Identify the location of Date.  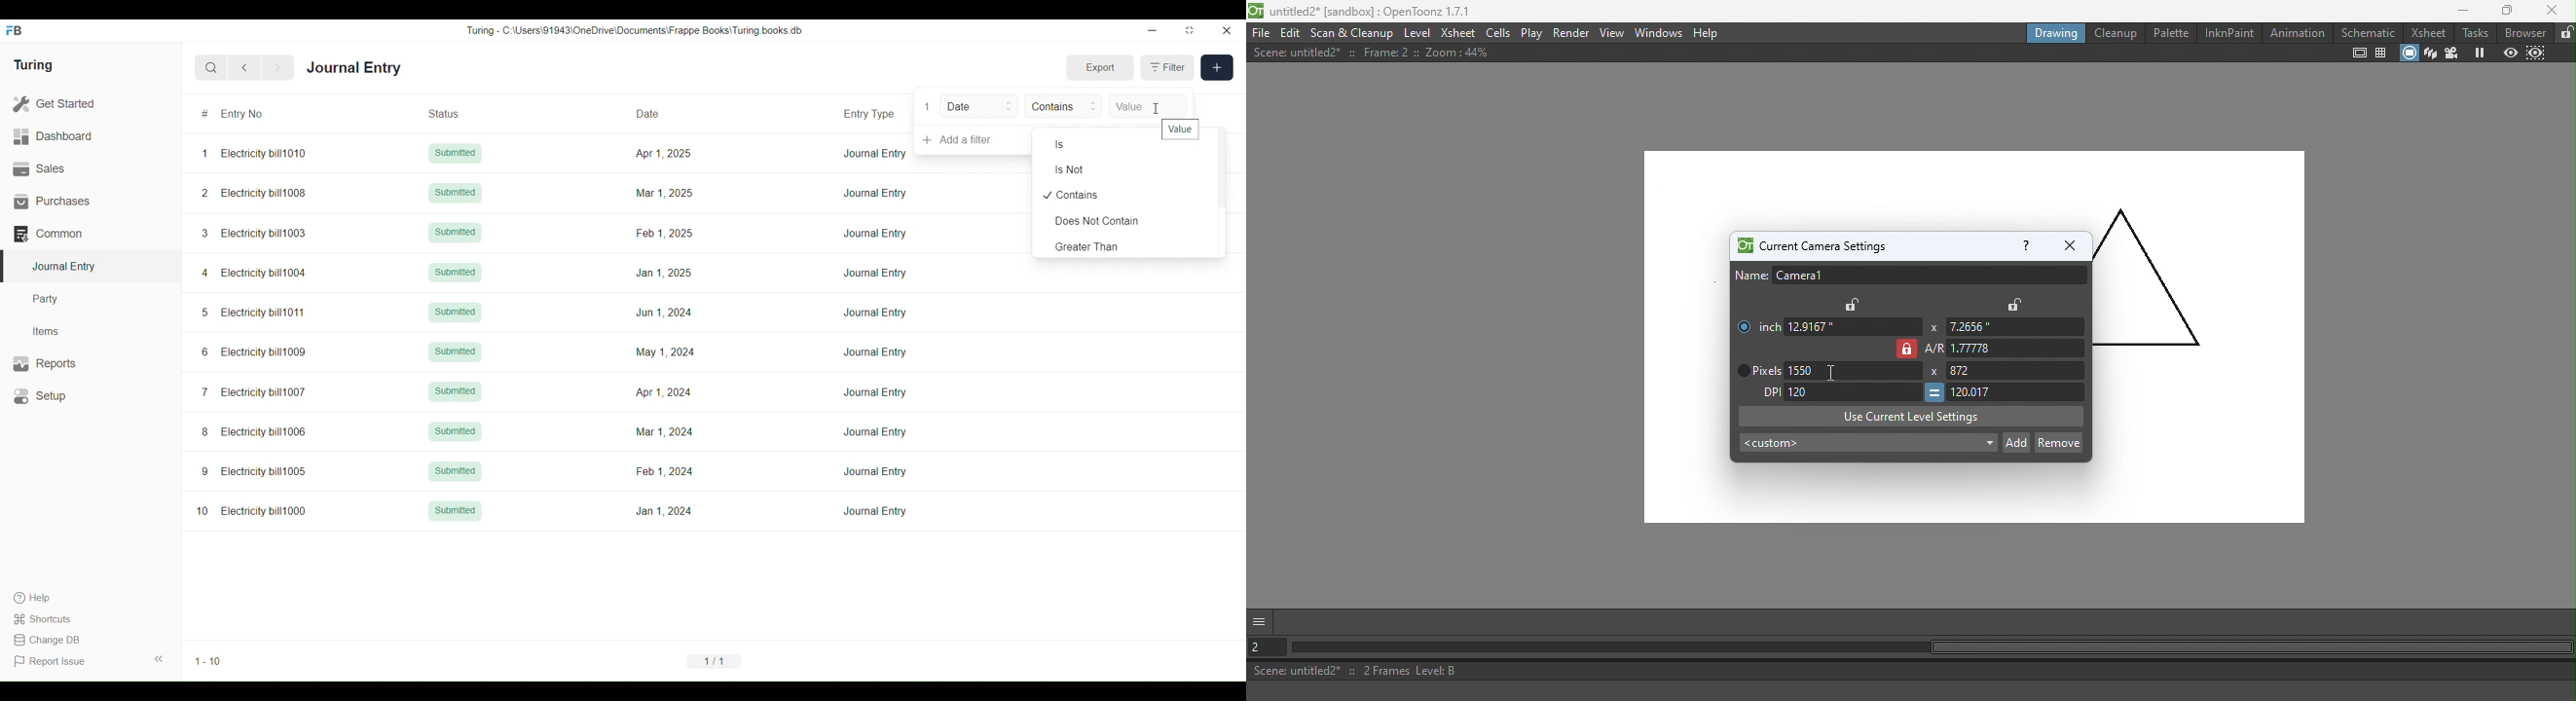
(979, 106).